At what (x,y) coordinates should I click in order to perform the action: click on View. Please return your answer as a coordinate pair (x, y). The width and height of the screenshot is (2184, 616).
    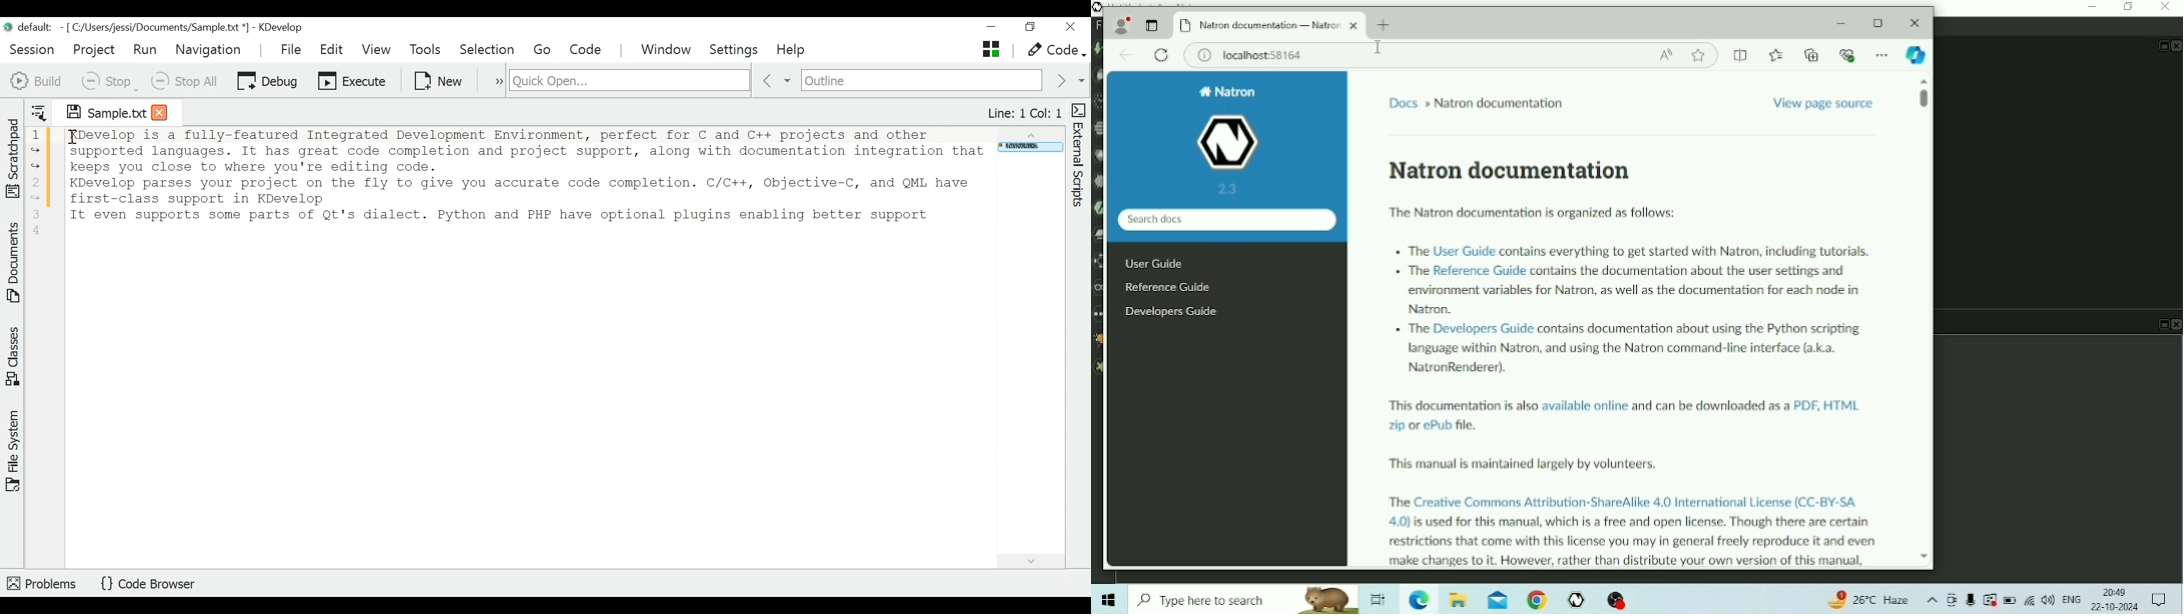
    Looking at the image, I should click on (376, 49).